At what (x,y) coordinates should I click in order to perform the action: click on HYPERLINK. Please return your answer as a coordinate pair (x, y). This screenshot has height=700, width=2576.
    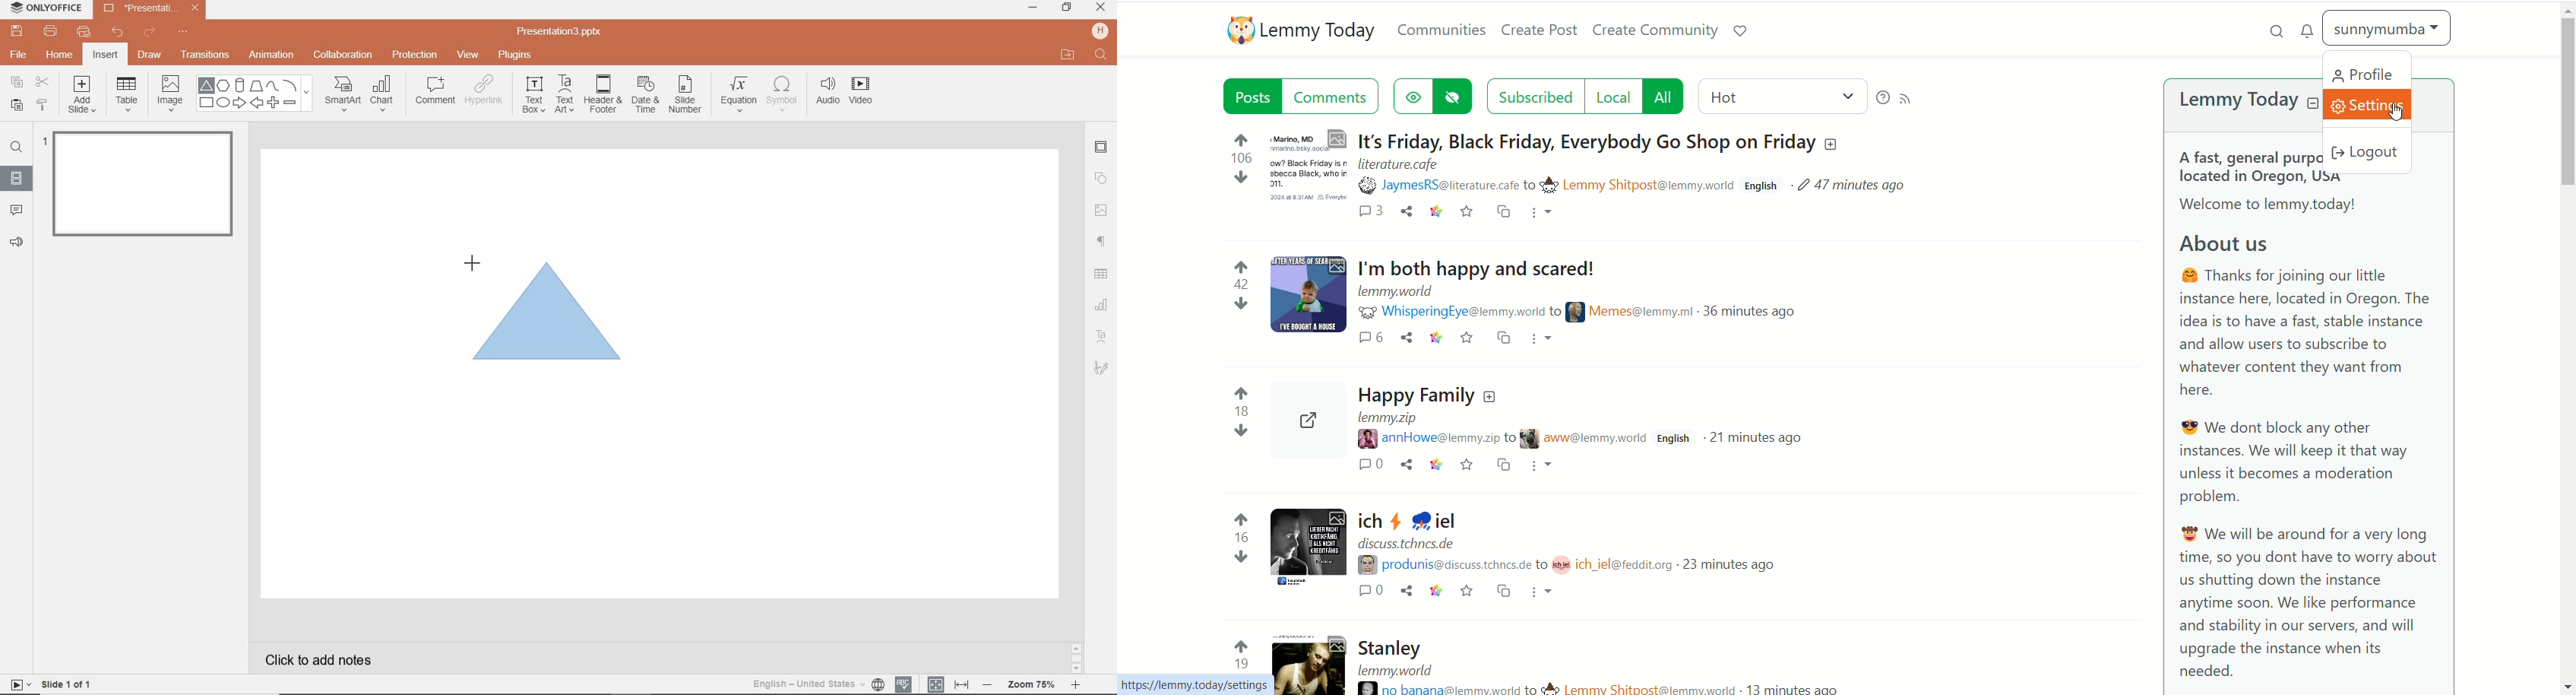
    Looking at the image, I should click on (484, 94).